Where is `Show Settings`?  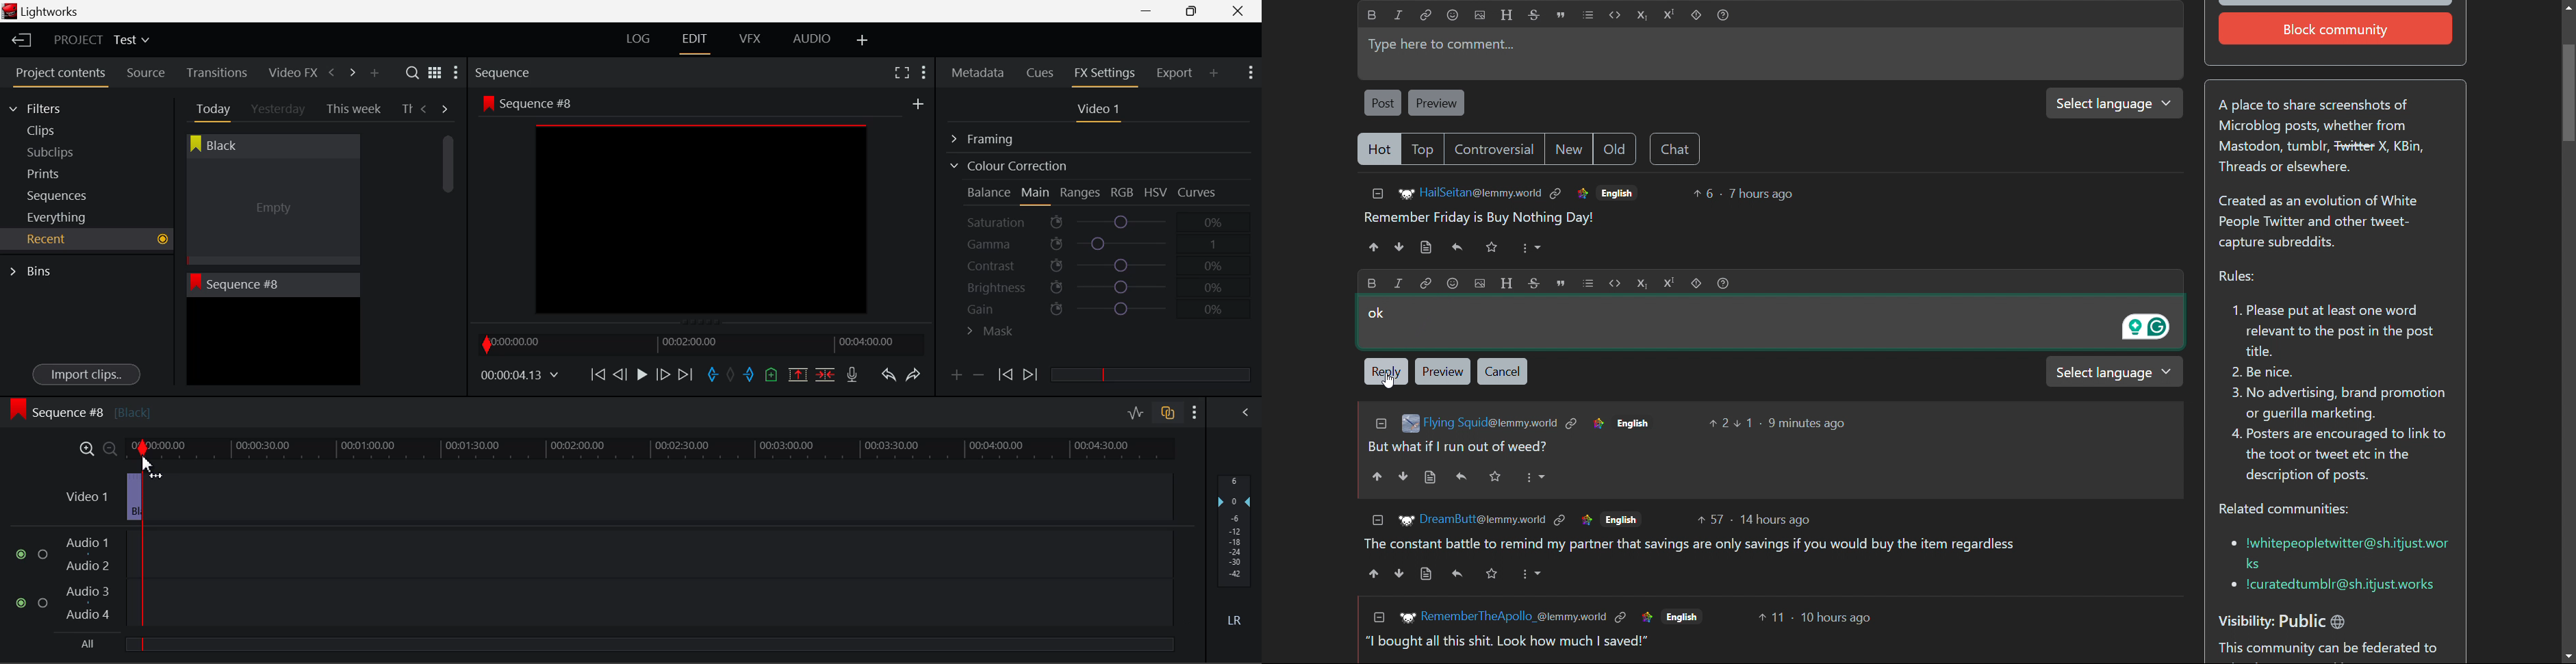
Show Settings is located at coordinates (923, 70).